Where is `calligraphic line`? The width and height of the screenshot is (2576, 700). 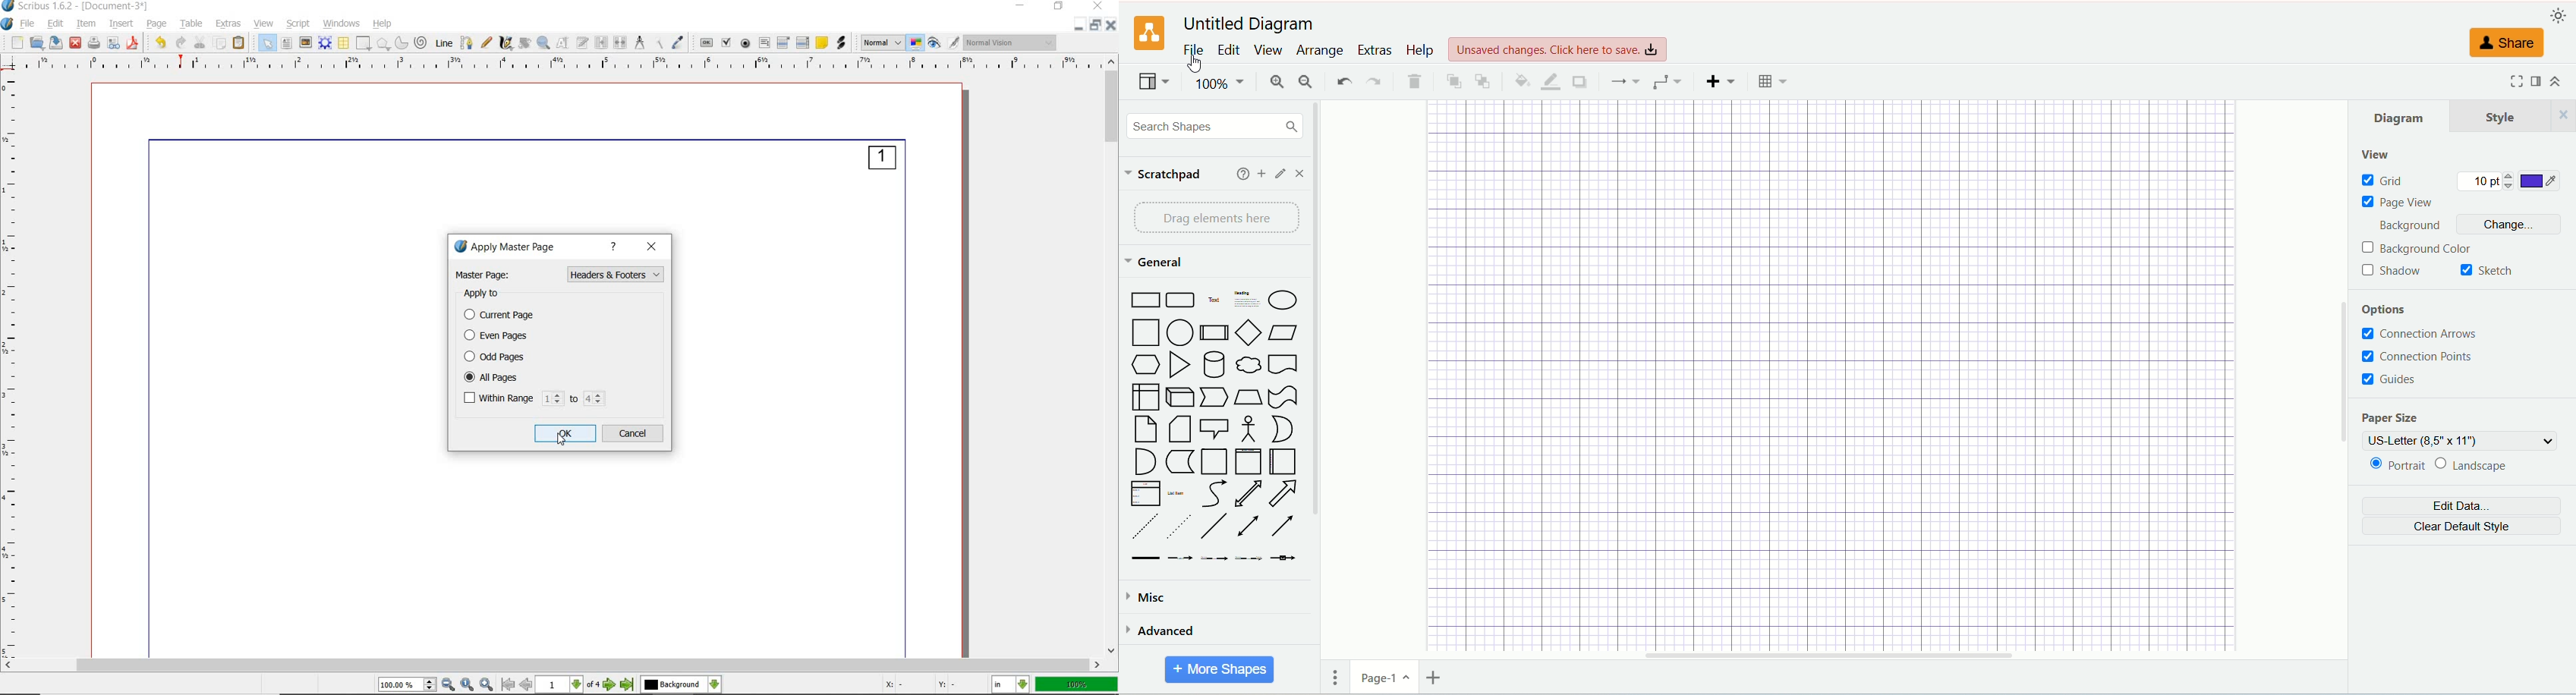
calligraphic line is located at coordinates (506, 44).